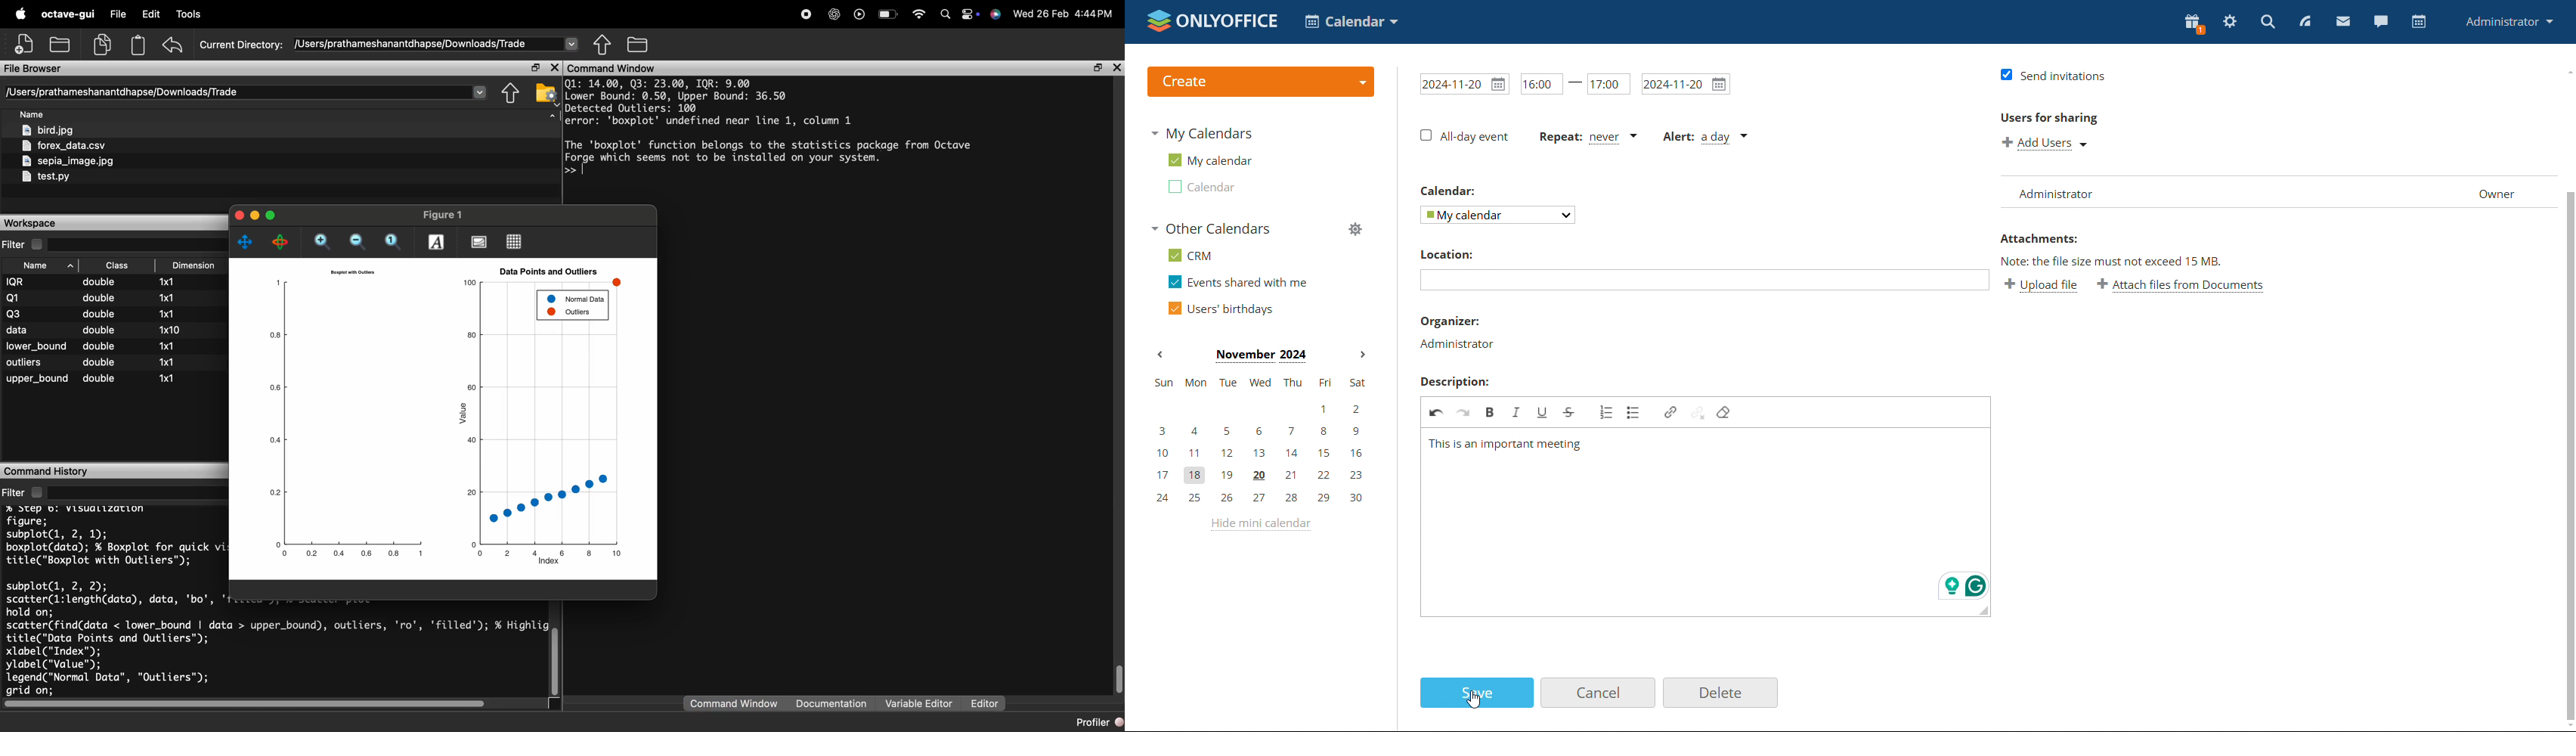 This screenshot has width=2576, height=756. What do you see at coordinates (243, 46) in the screenshot?
I see `Current Directory:` at bounding box center [243, 46].